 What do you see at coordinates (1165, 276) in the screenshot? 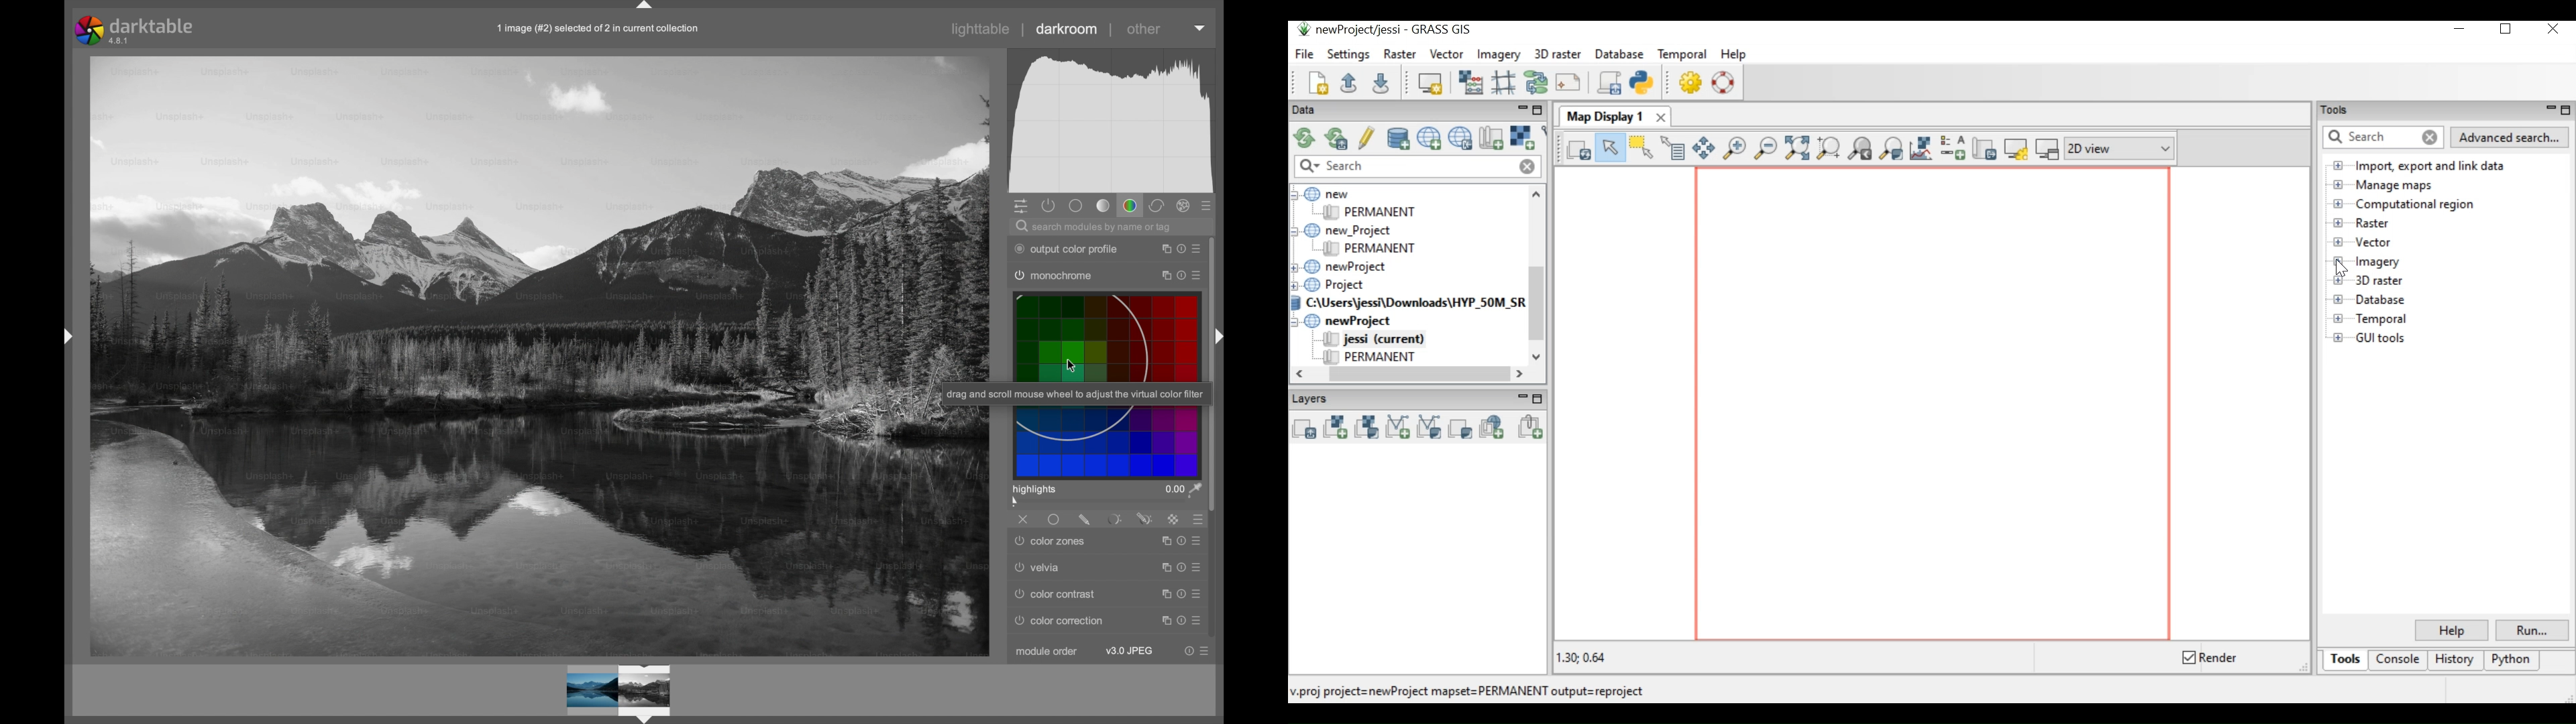
I see `instance` at bounding box center [1165, 276].